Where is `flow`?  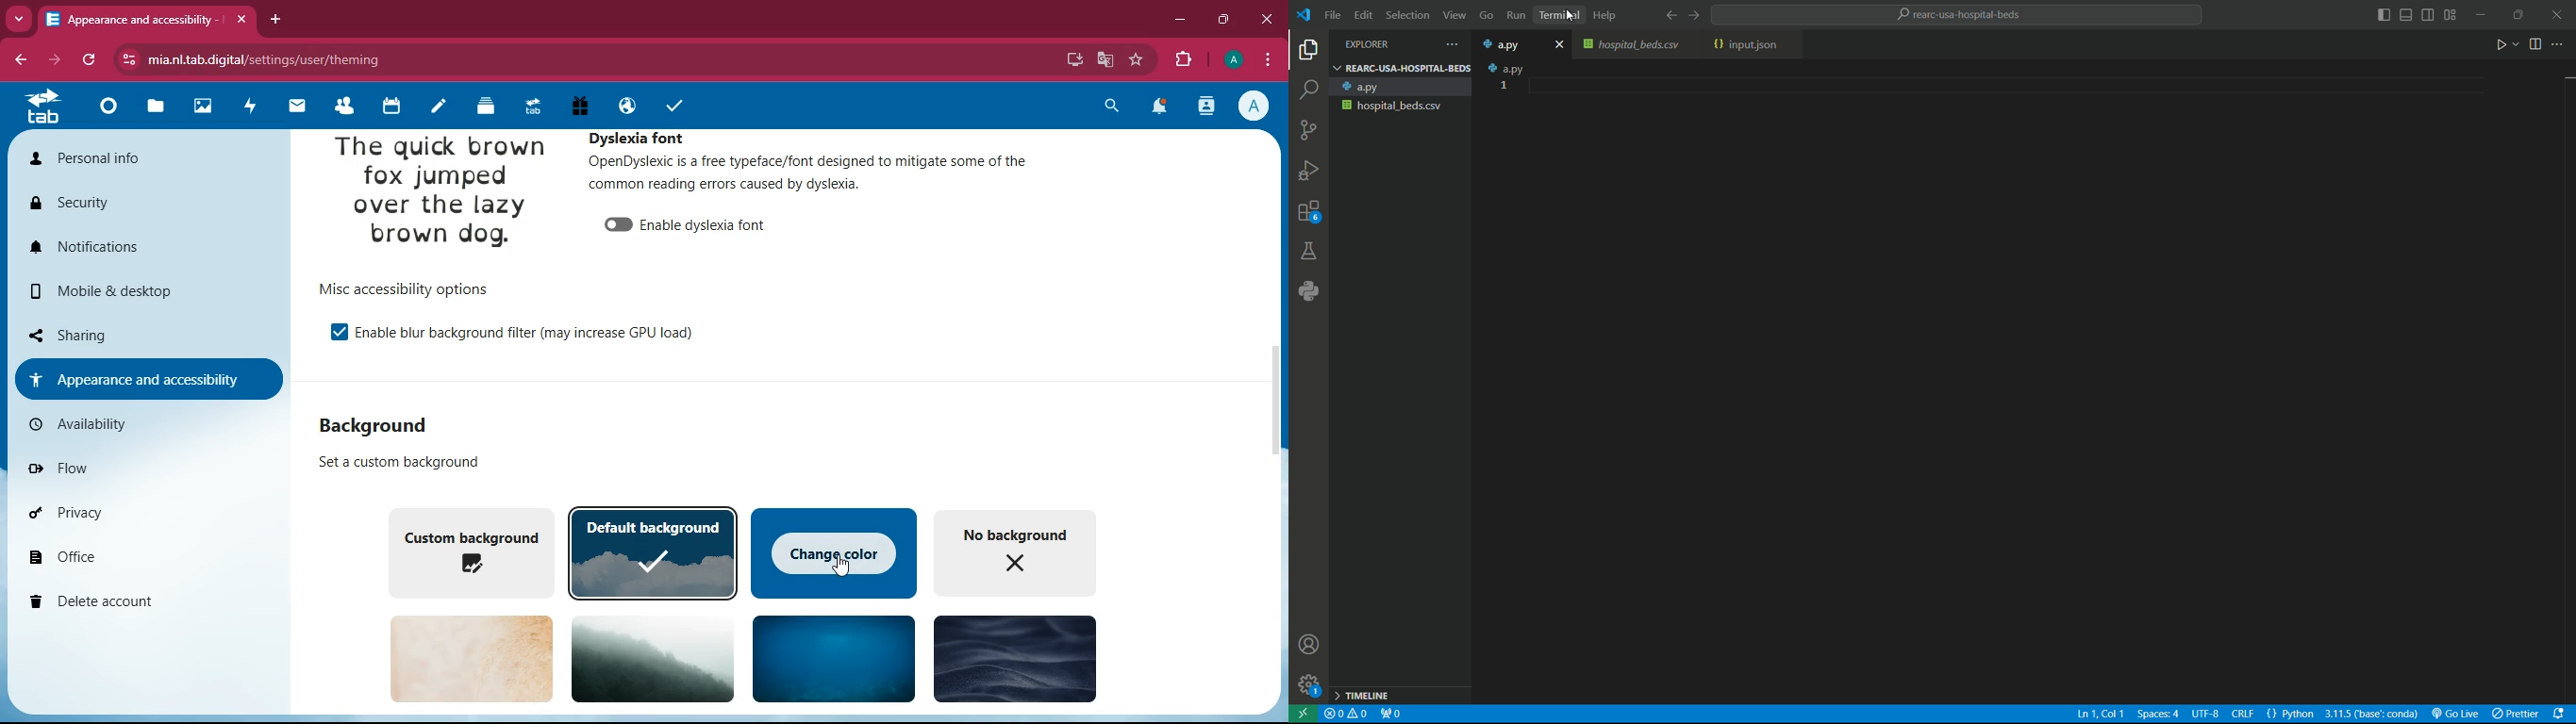
flow is located at coordinates (113, 465).